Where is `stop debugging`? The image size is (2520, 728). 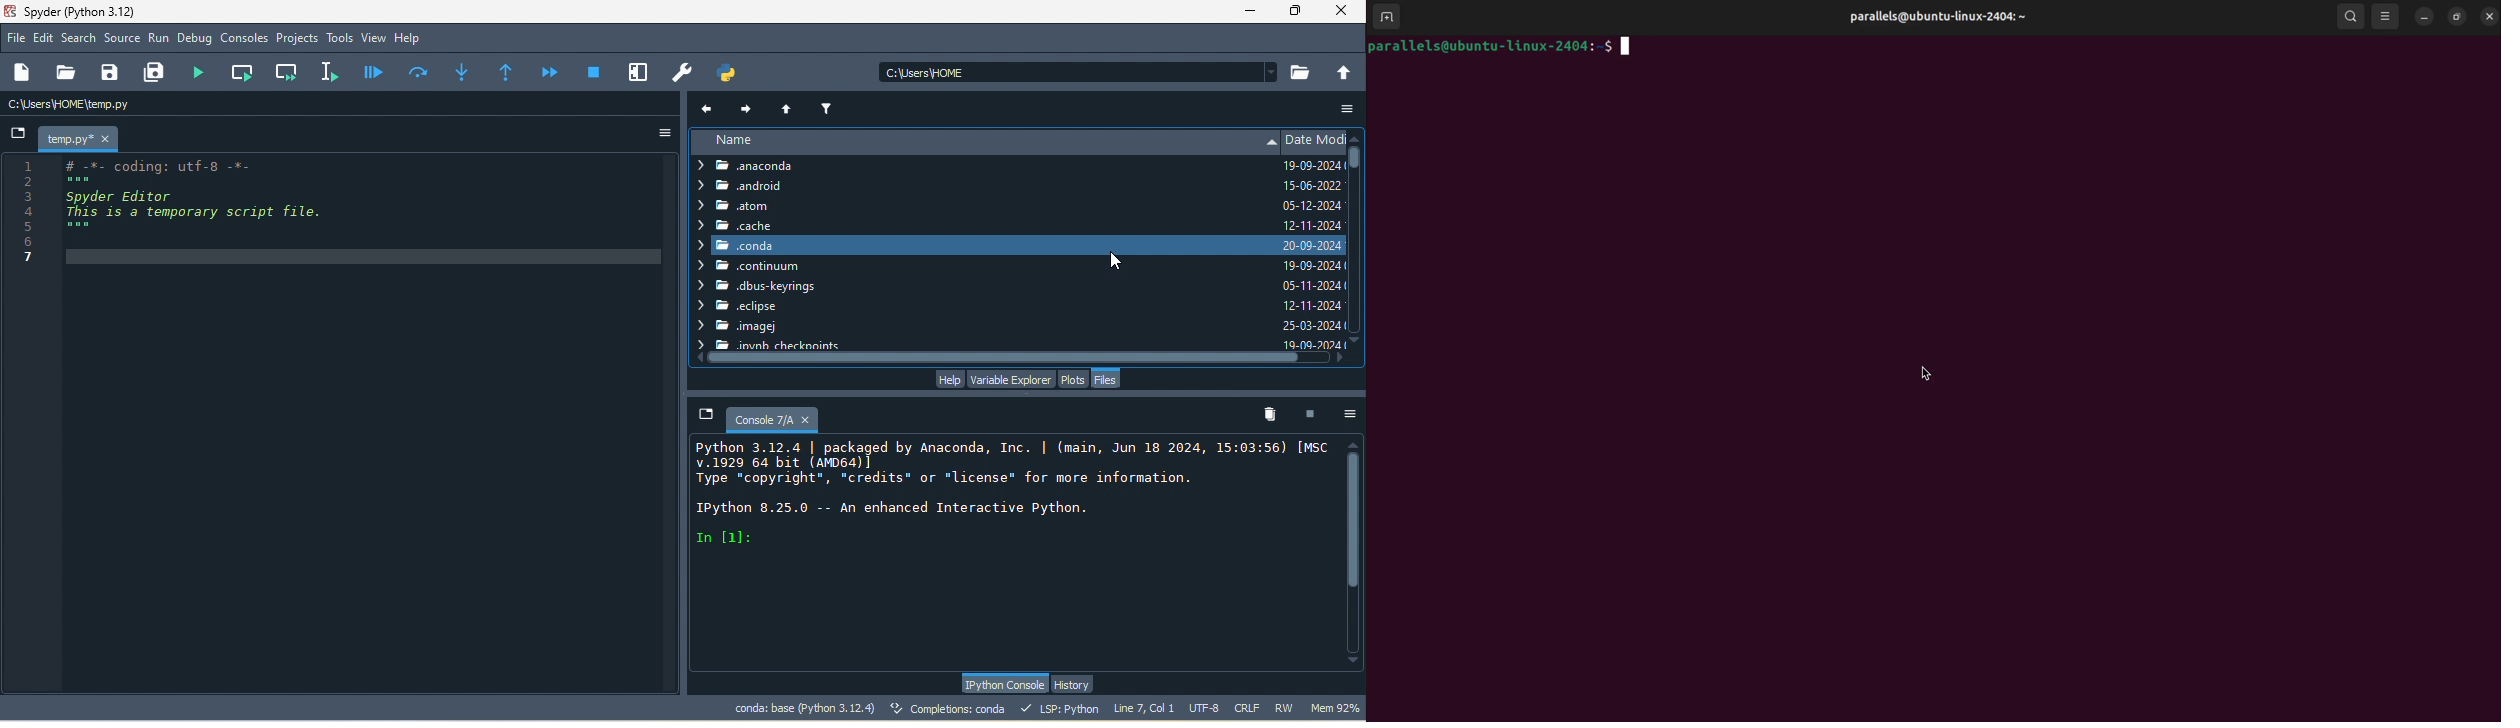 stop debugging is located at coordinates (594, 71).